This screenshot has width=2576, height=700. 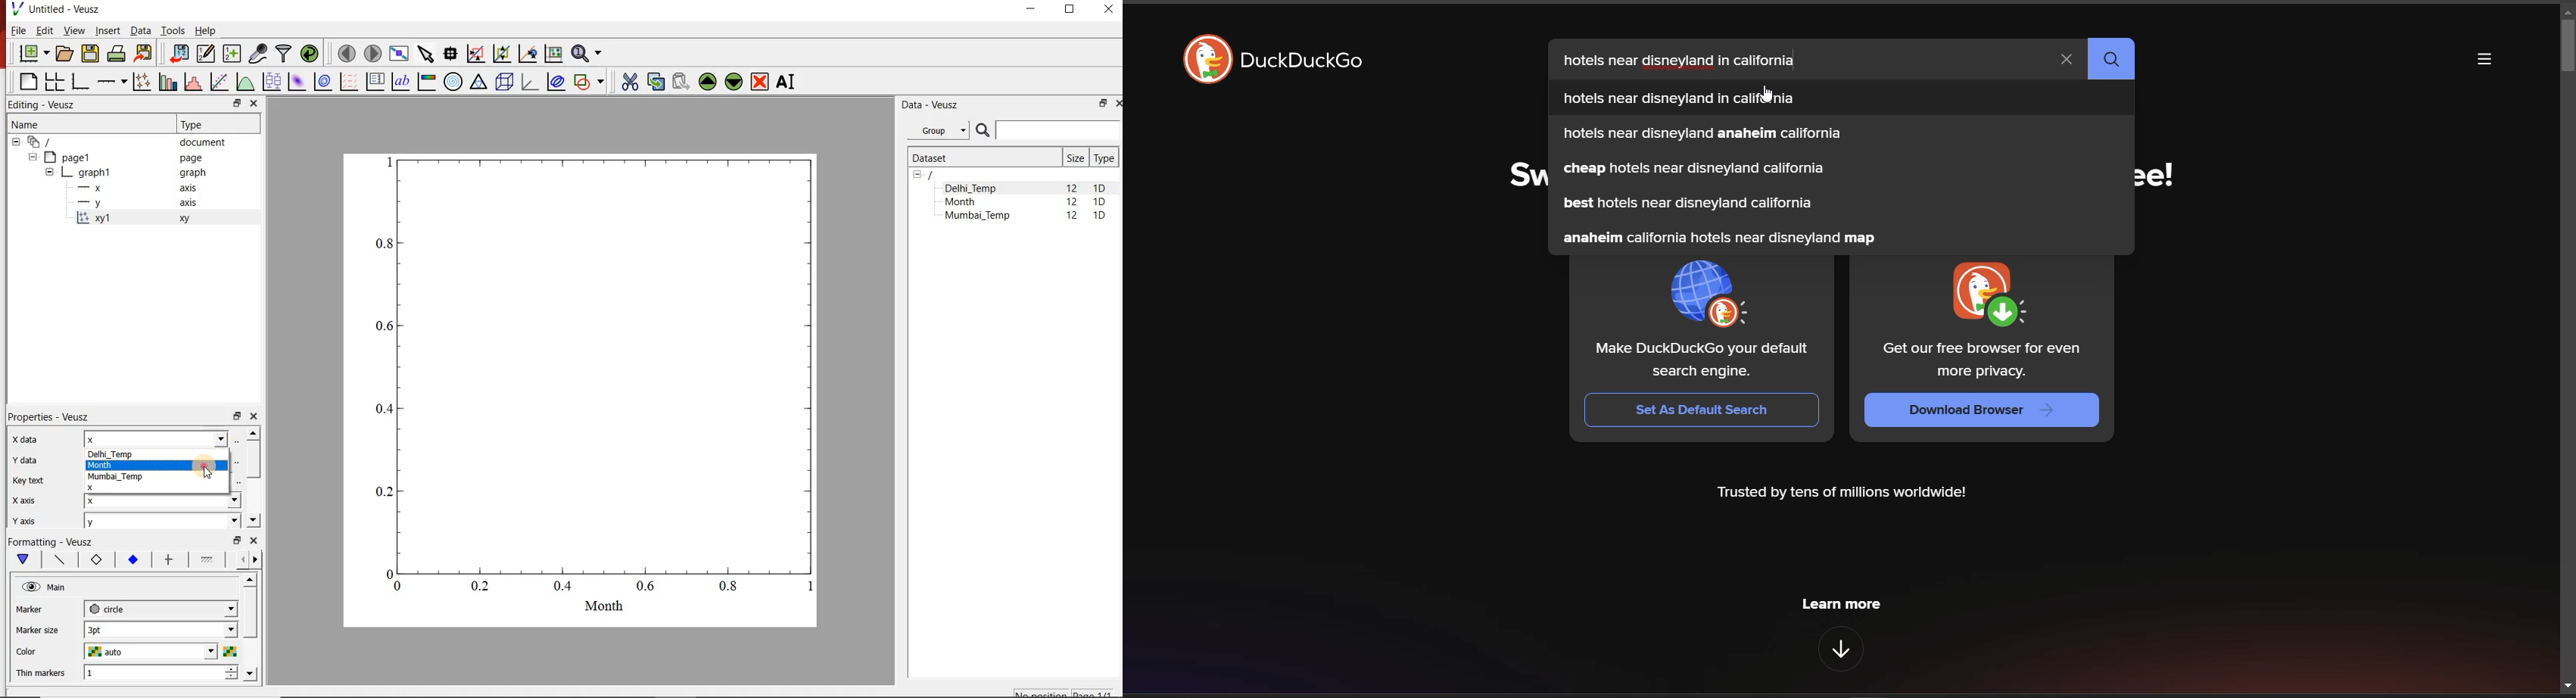 What do you see at coordinates (163, 499) in the screenshot?
I see `x` at bounding box center [163, 499].